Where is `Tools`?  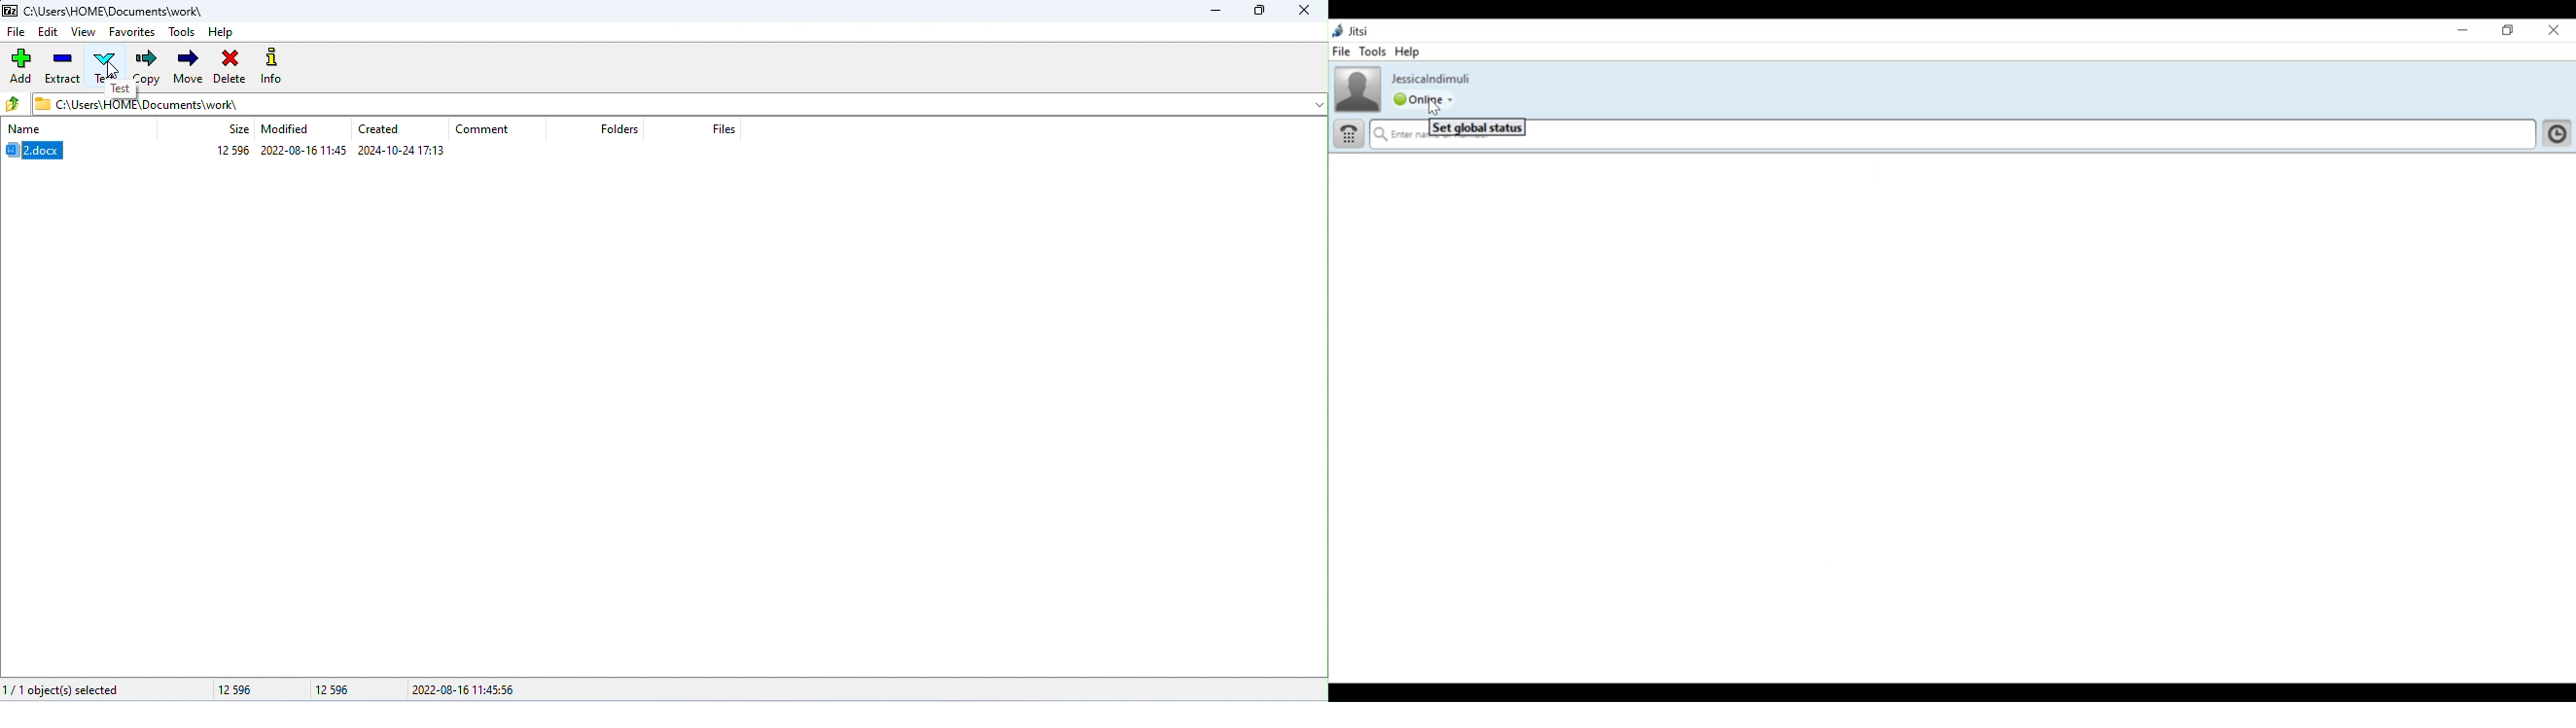 Tools is located at coordinates (1372, 52).